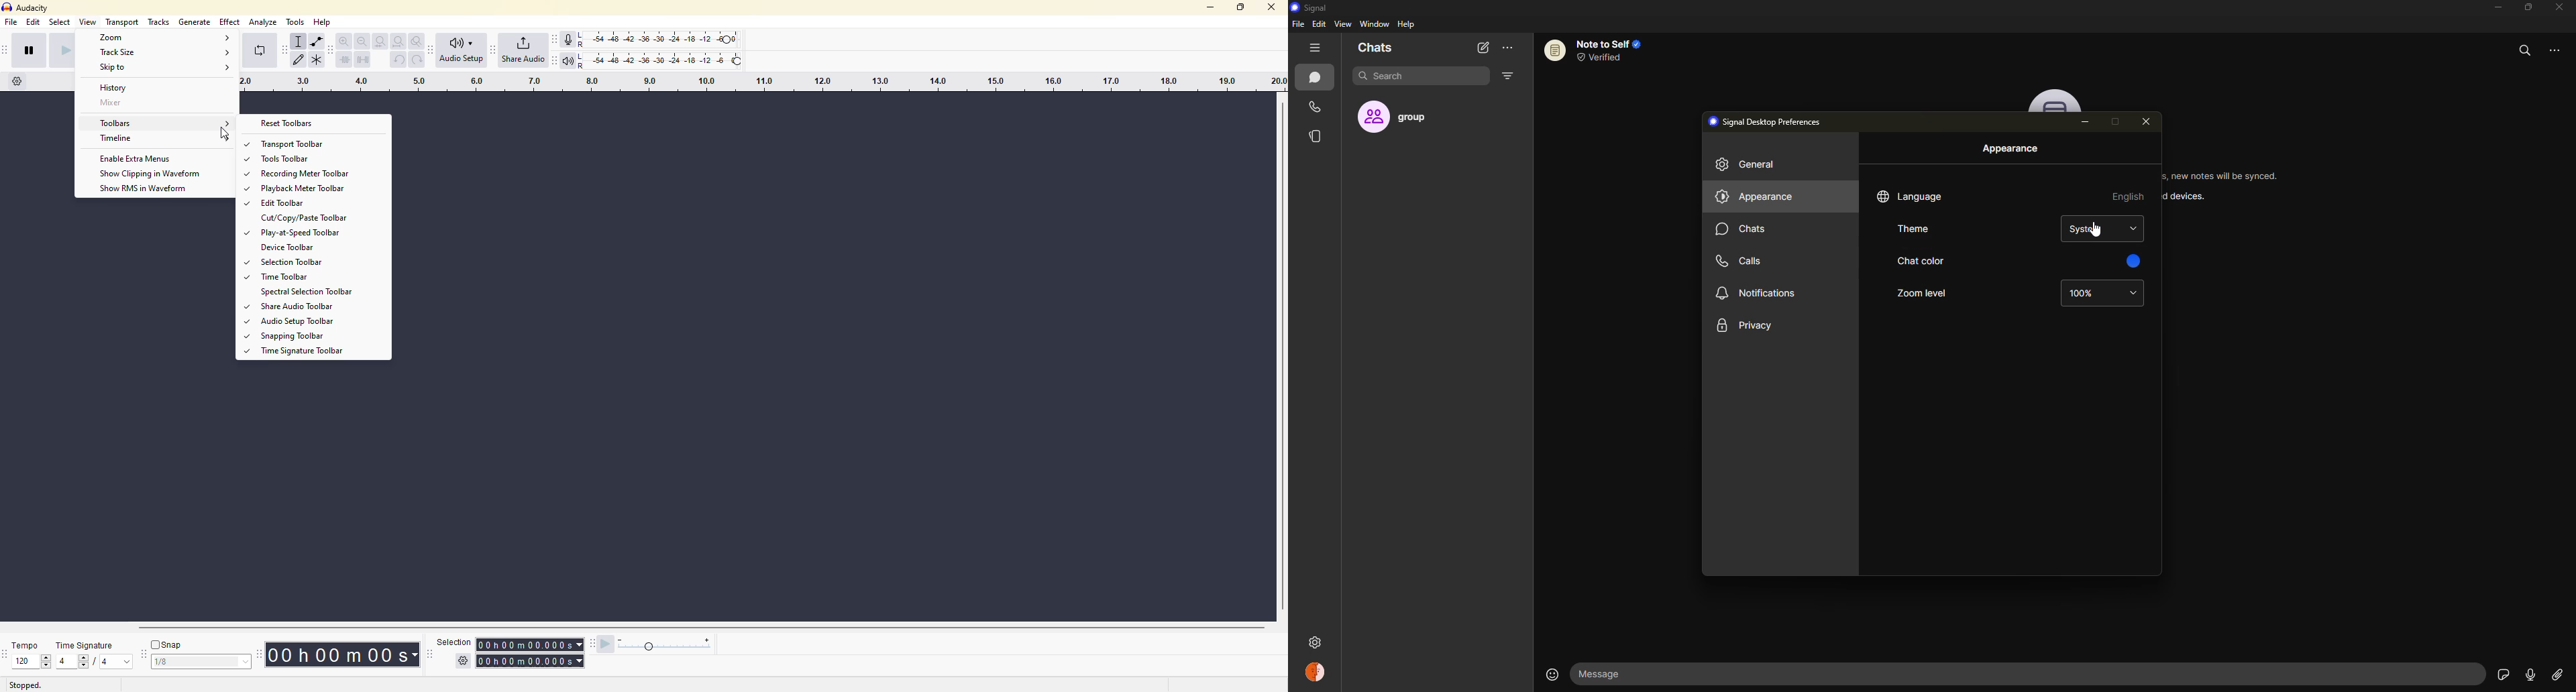 The image size is (2576, 700). What do you see at coordinates (230, 21) in the screenshot?
I see `effect` at bounding box center [230, 21].